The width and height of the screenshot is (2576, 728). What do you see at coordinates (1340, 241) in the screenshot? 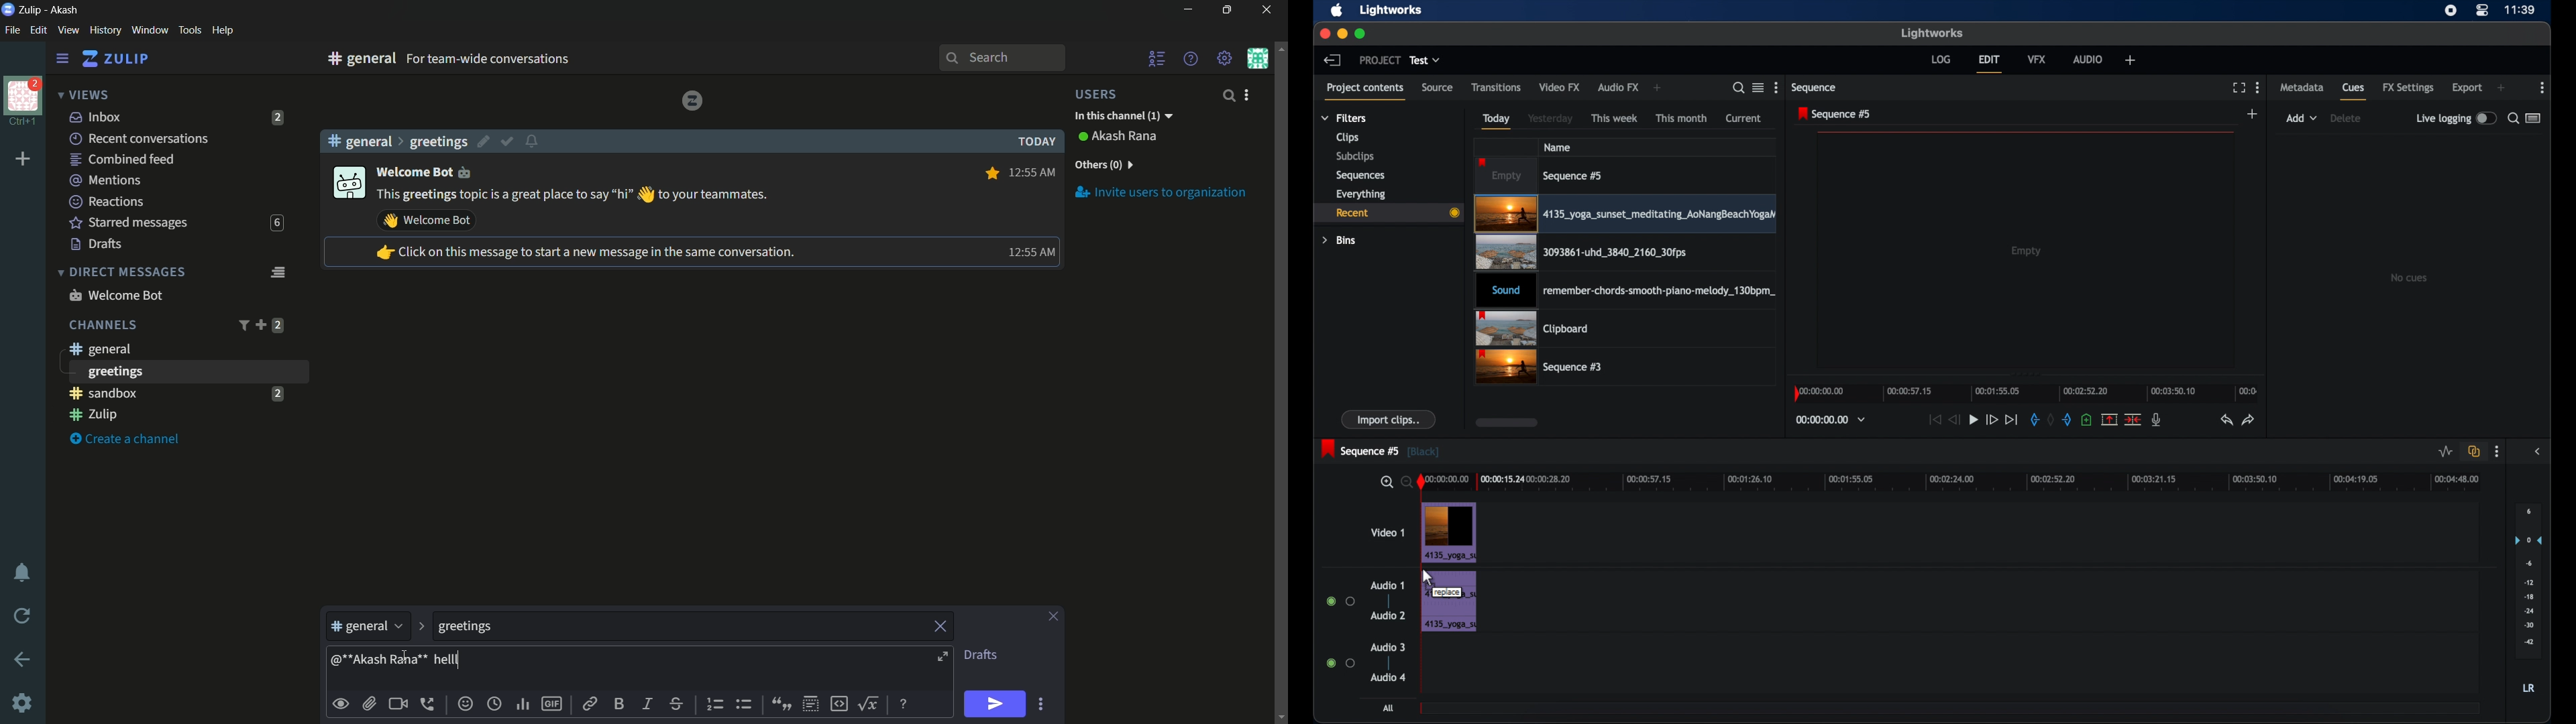
I see `bins` at bounding box center [1340, 241].